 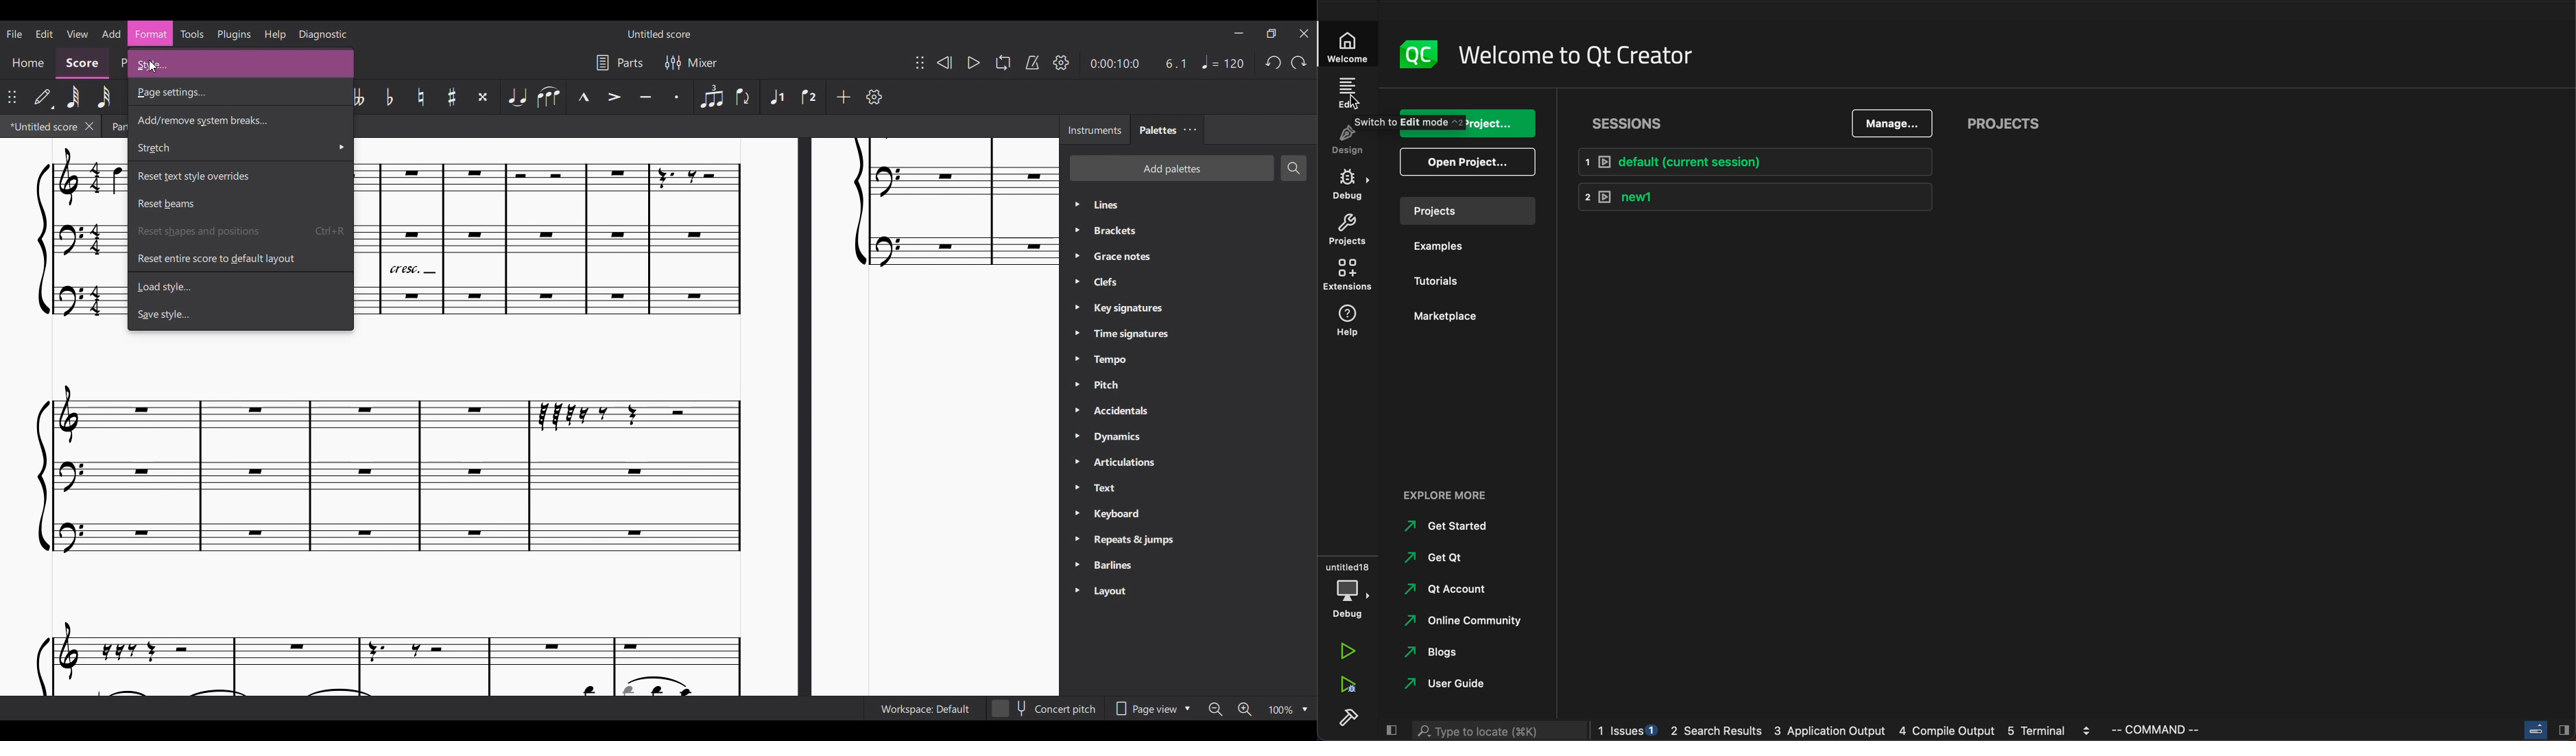 What do you see at coordinates (1349, 322) in the screenshot?
I see `help` at bounding box center [1349, 322].